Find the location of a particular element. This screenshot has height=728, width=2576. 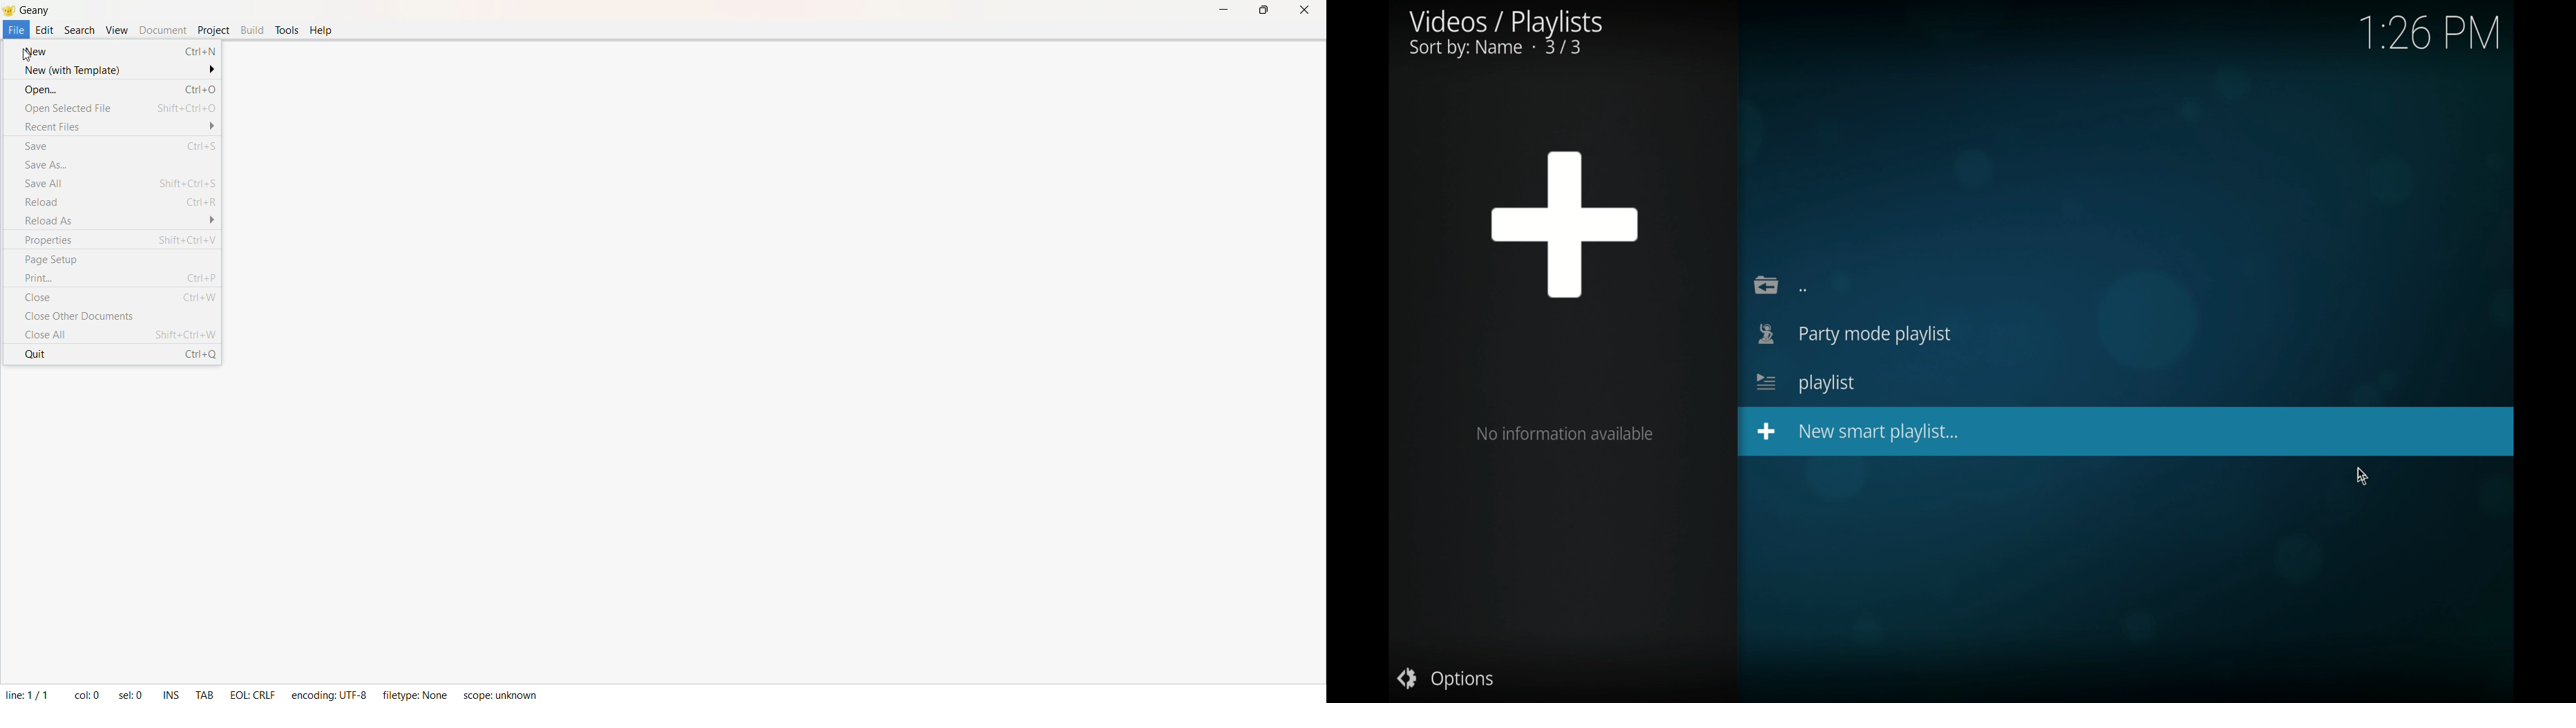

Print is located at coordinates (121, 278).